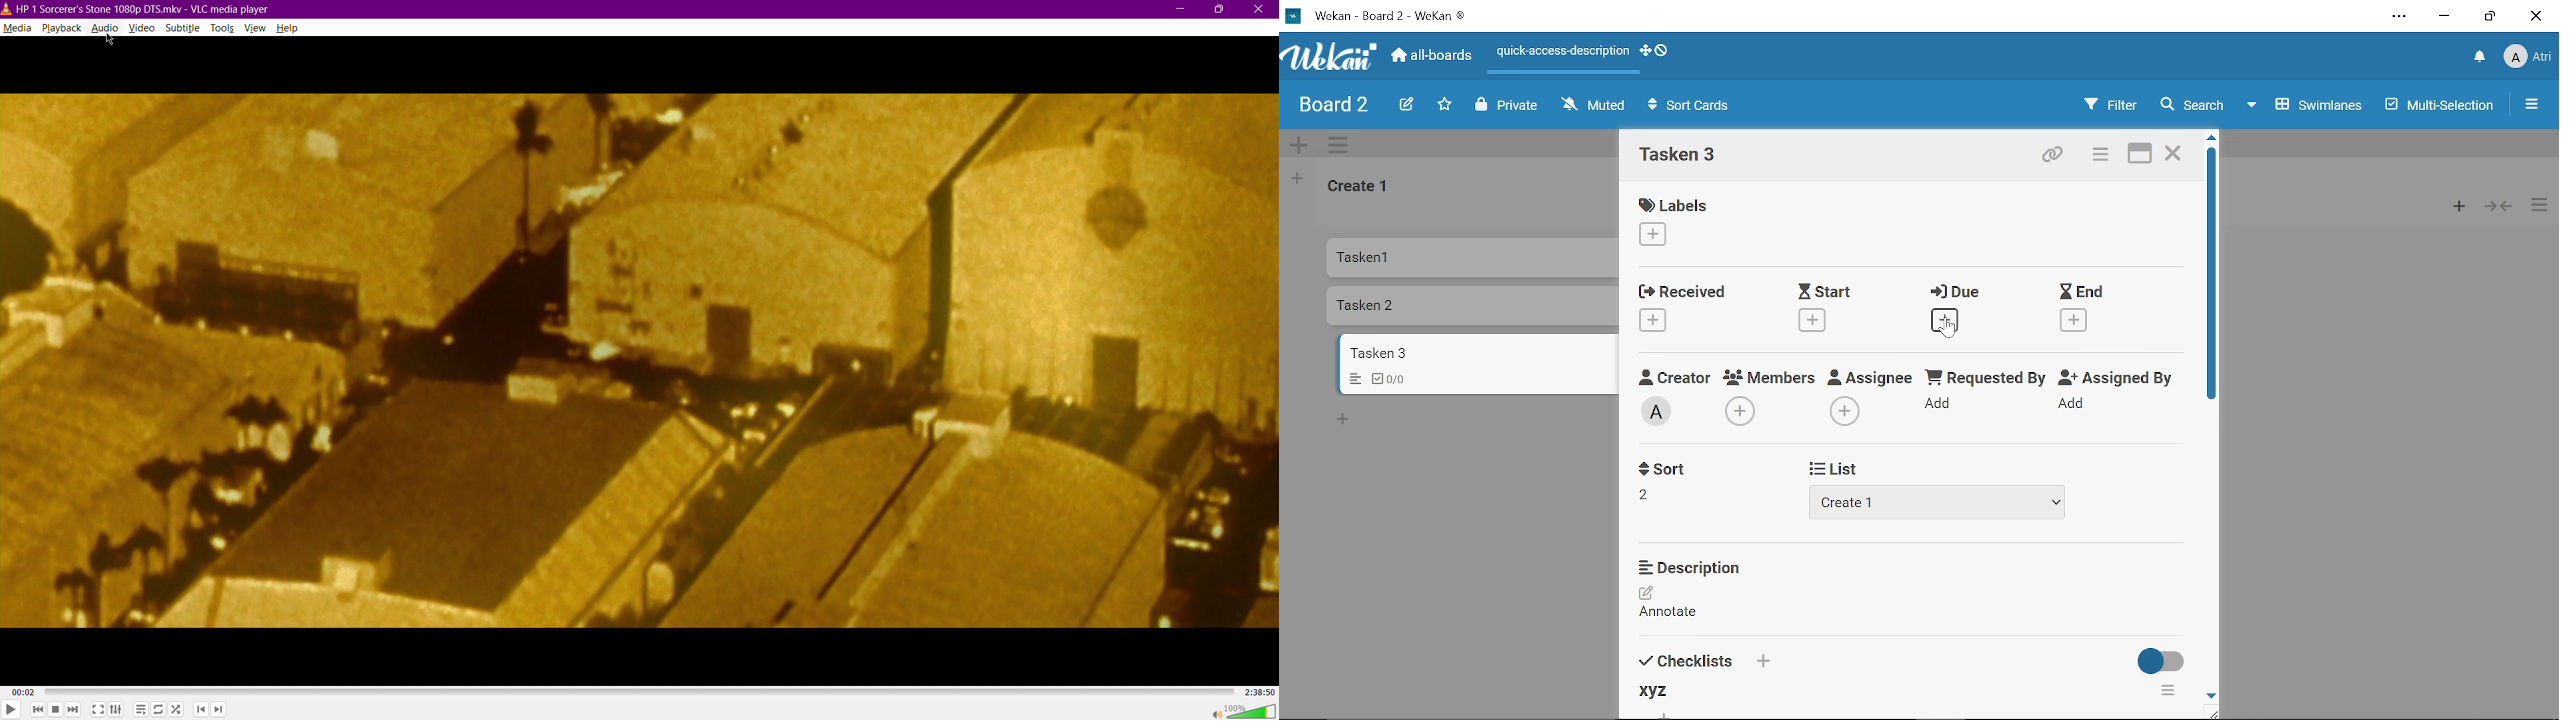 The image size is (2576, 728). I want to click on Advanced Settings, so click(117, 710).